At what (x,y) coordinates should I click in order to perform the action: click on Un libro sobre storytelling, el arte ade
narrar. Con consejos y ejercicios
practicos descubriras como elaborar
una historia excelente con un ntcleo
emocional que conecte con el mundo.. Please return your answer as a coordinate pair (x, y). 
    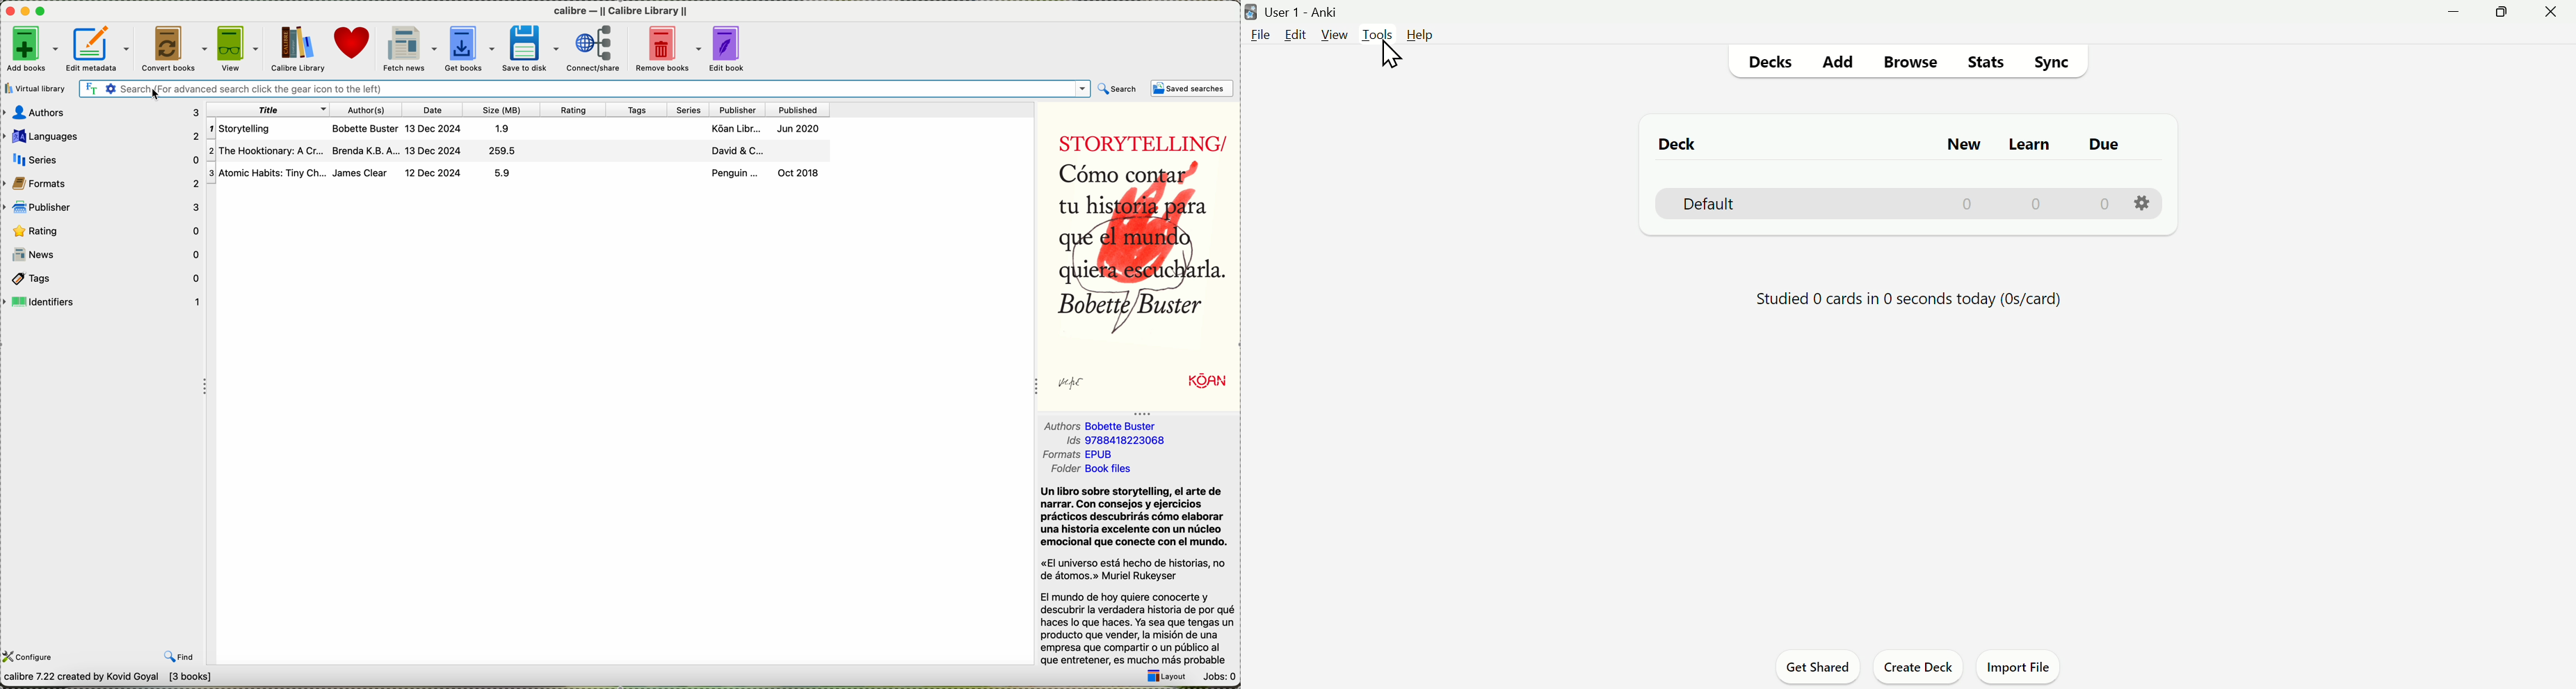
    Looking at the image, I should click on (1135, 517).